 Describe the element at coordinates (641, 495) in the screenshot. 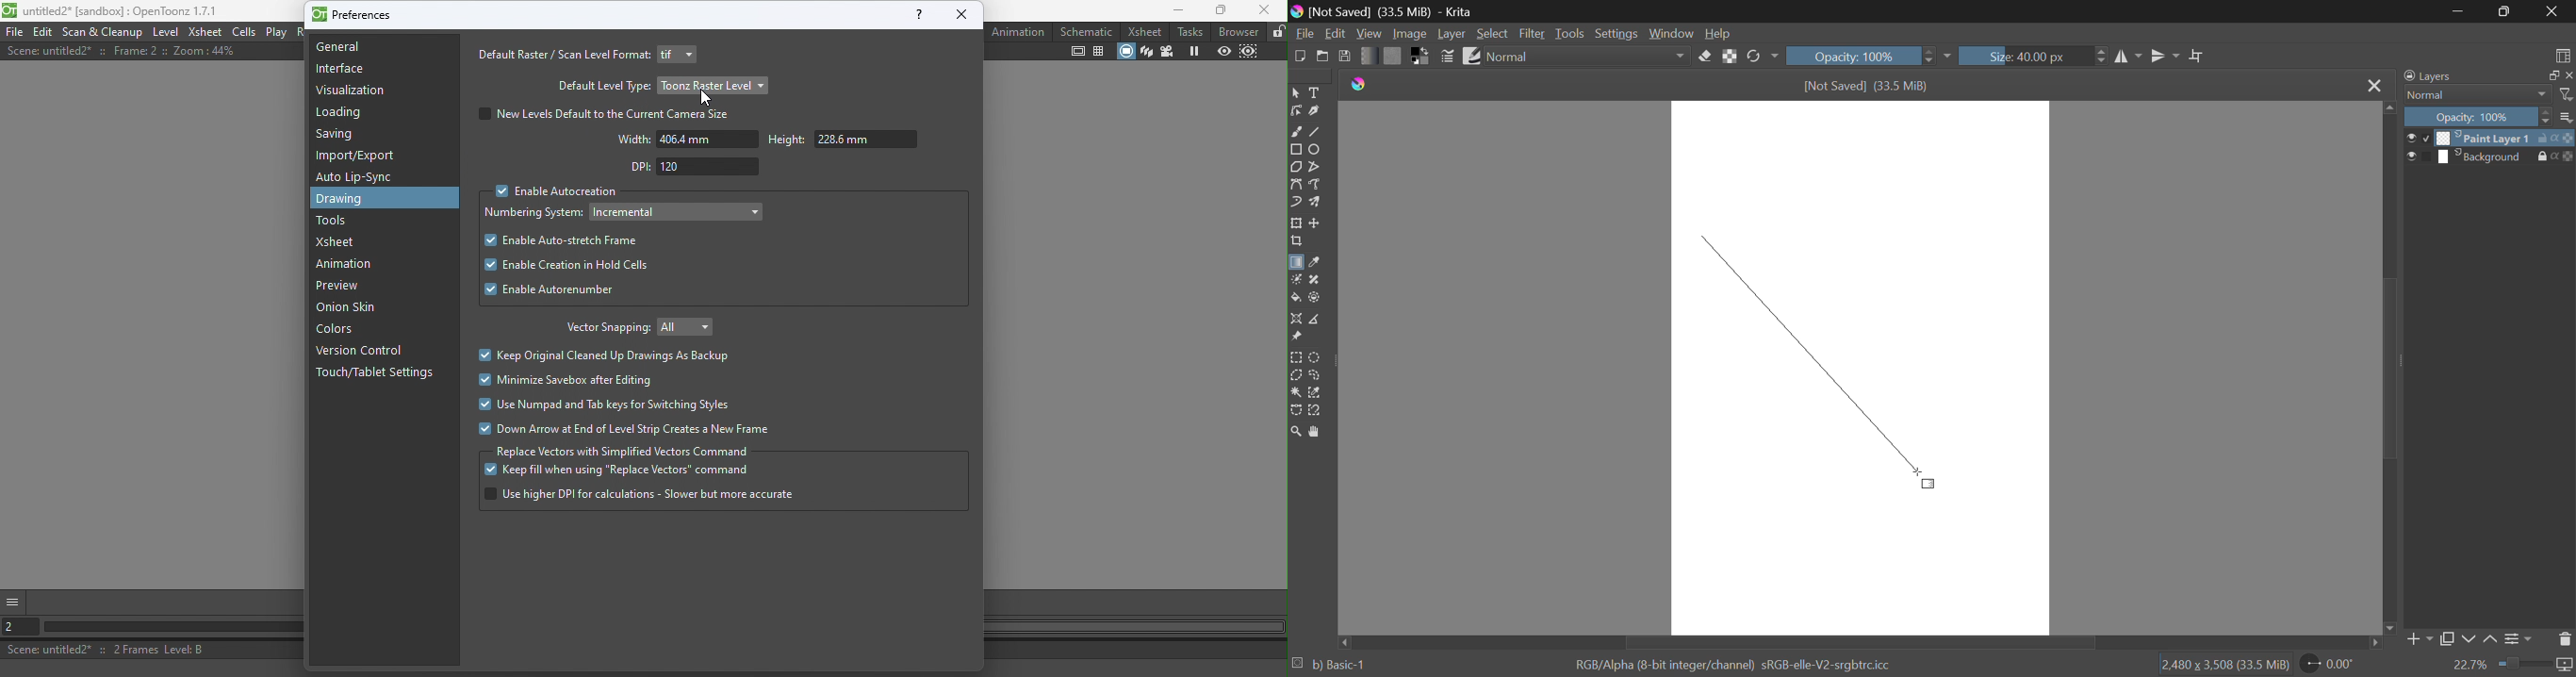

I see `Use higher DPI for calculation - slower but more accurate` at that location.